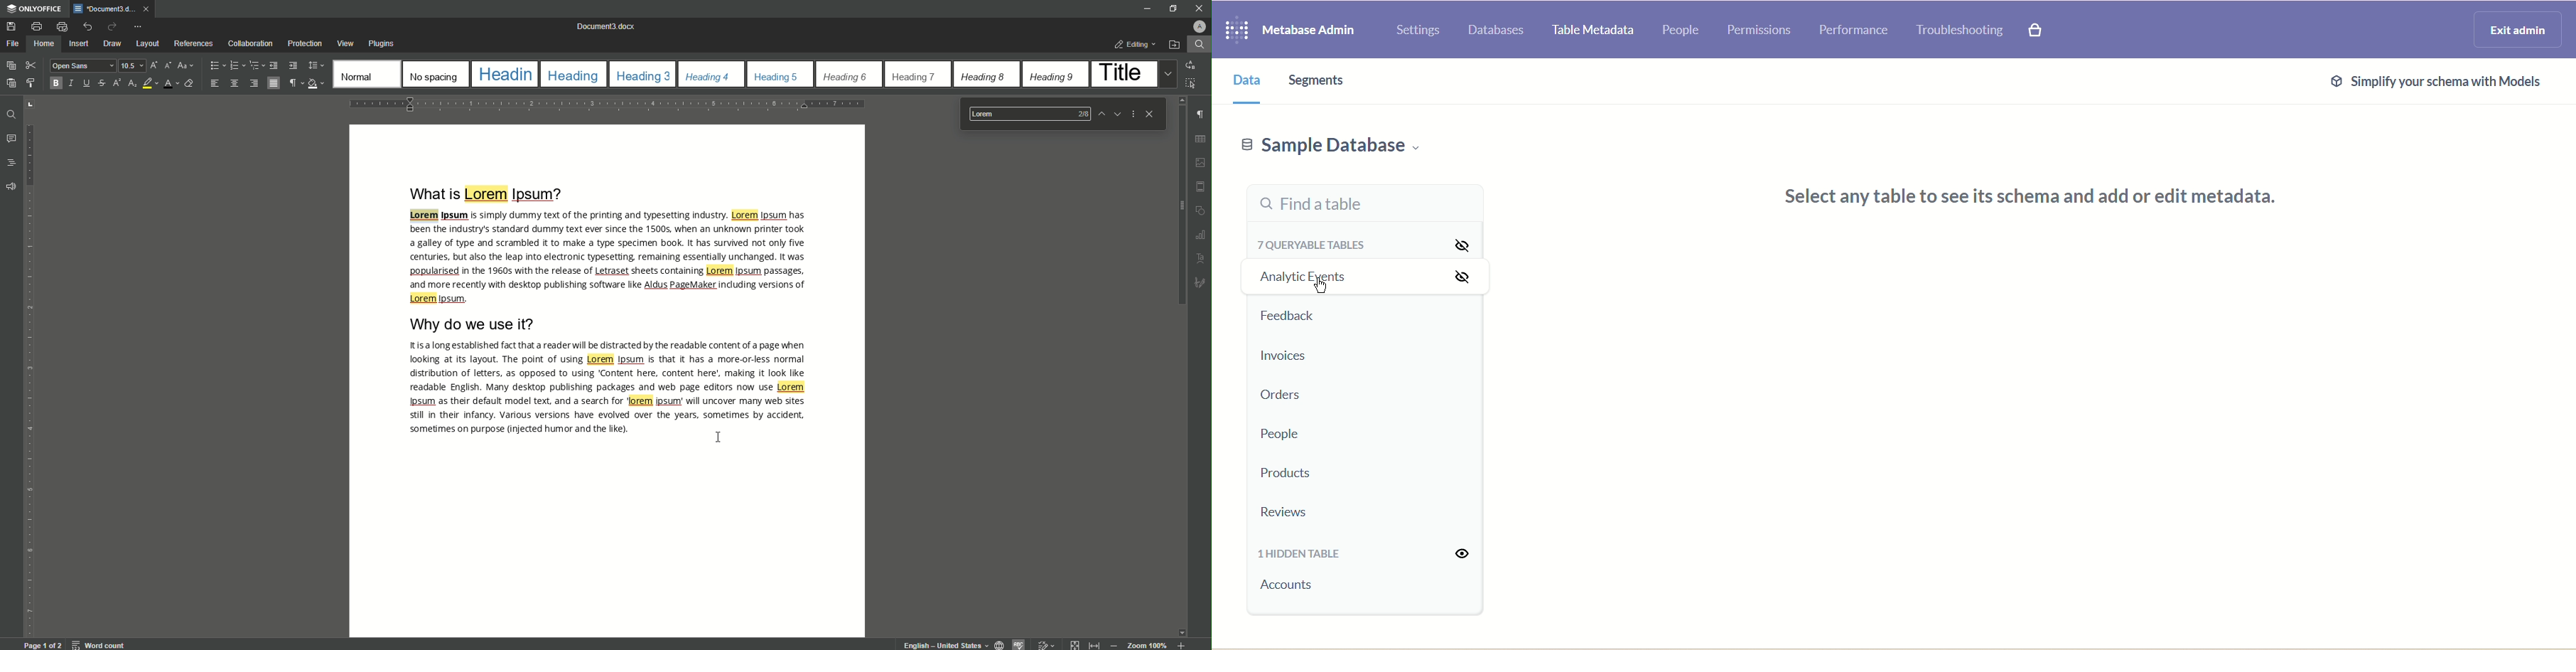  What do you see at coordinates (1024, 114) in the screenshot?
I see `Find` at bounding box center [1024, 114].